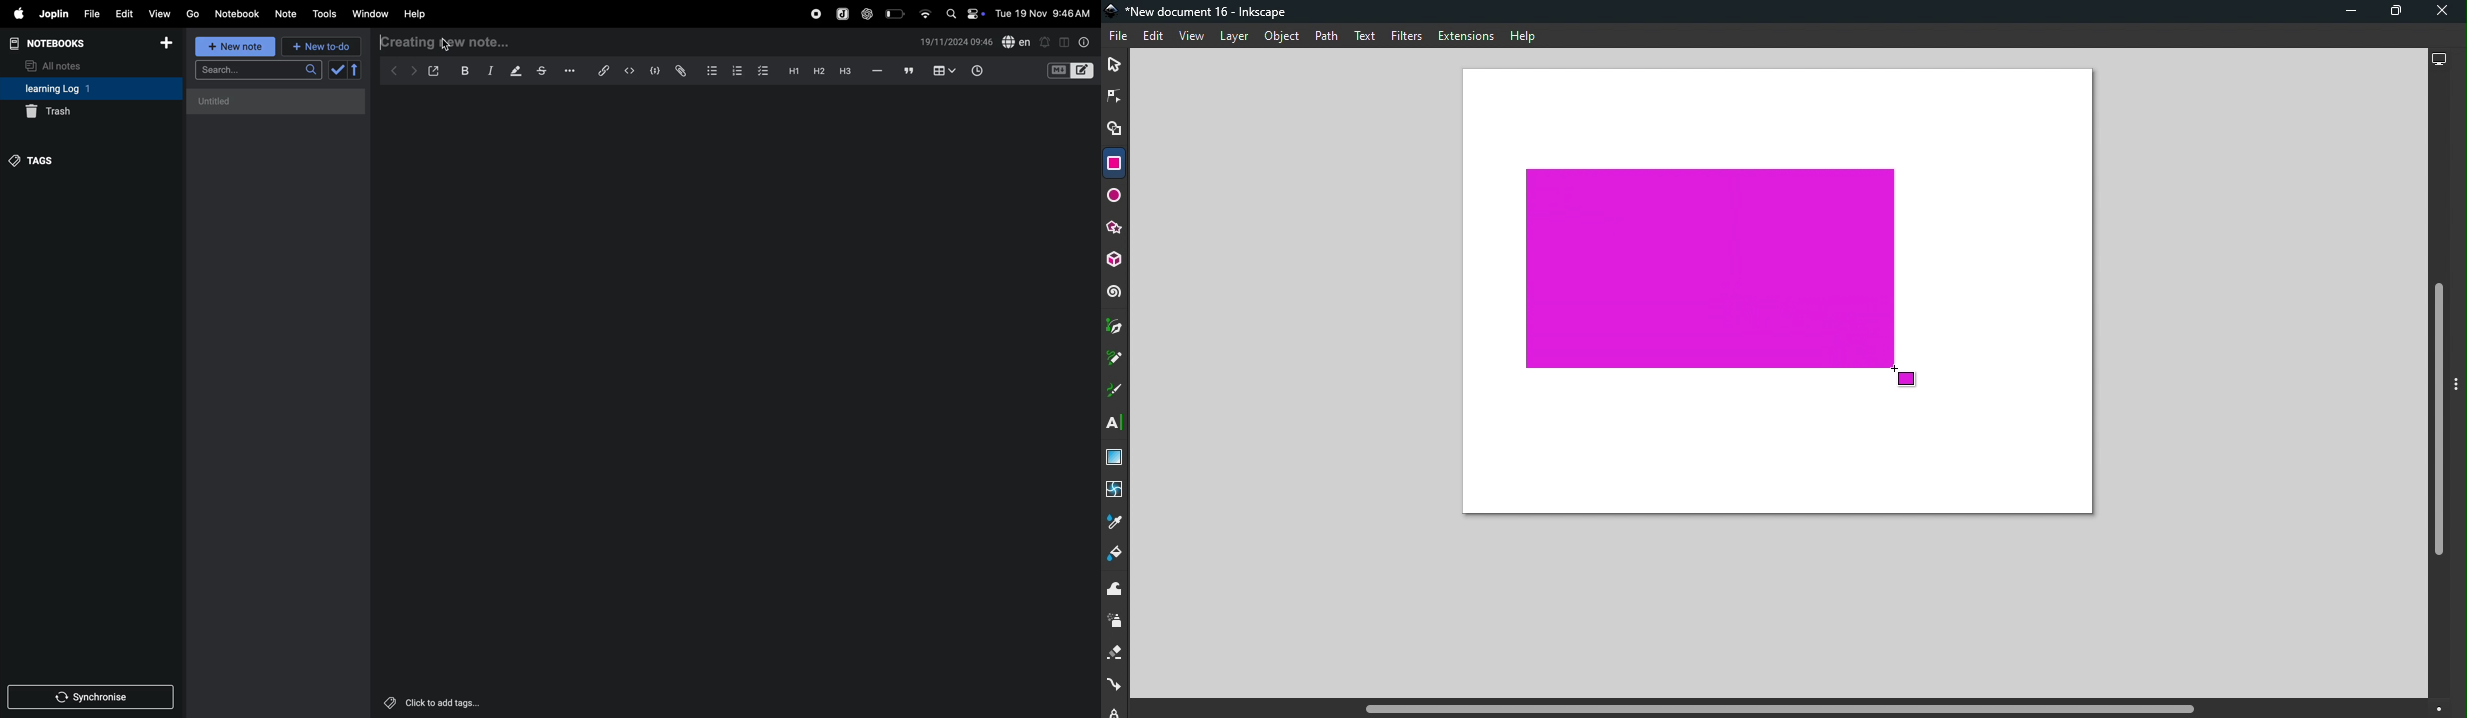 This screenshot has width=2492, height=728. What do you see at coordinates (735, 70) in the screenshot?
I see `numbered list` at bounding box center [735, 70].